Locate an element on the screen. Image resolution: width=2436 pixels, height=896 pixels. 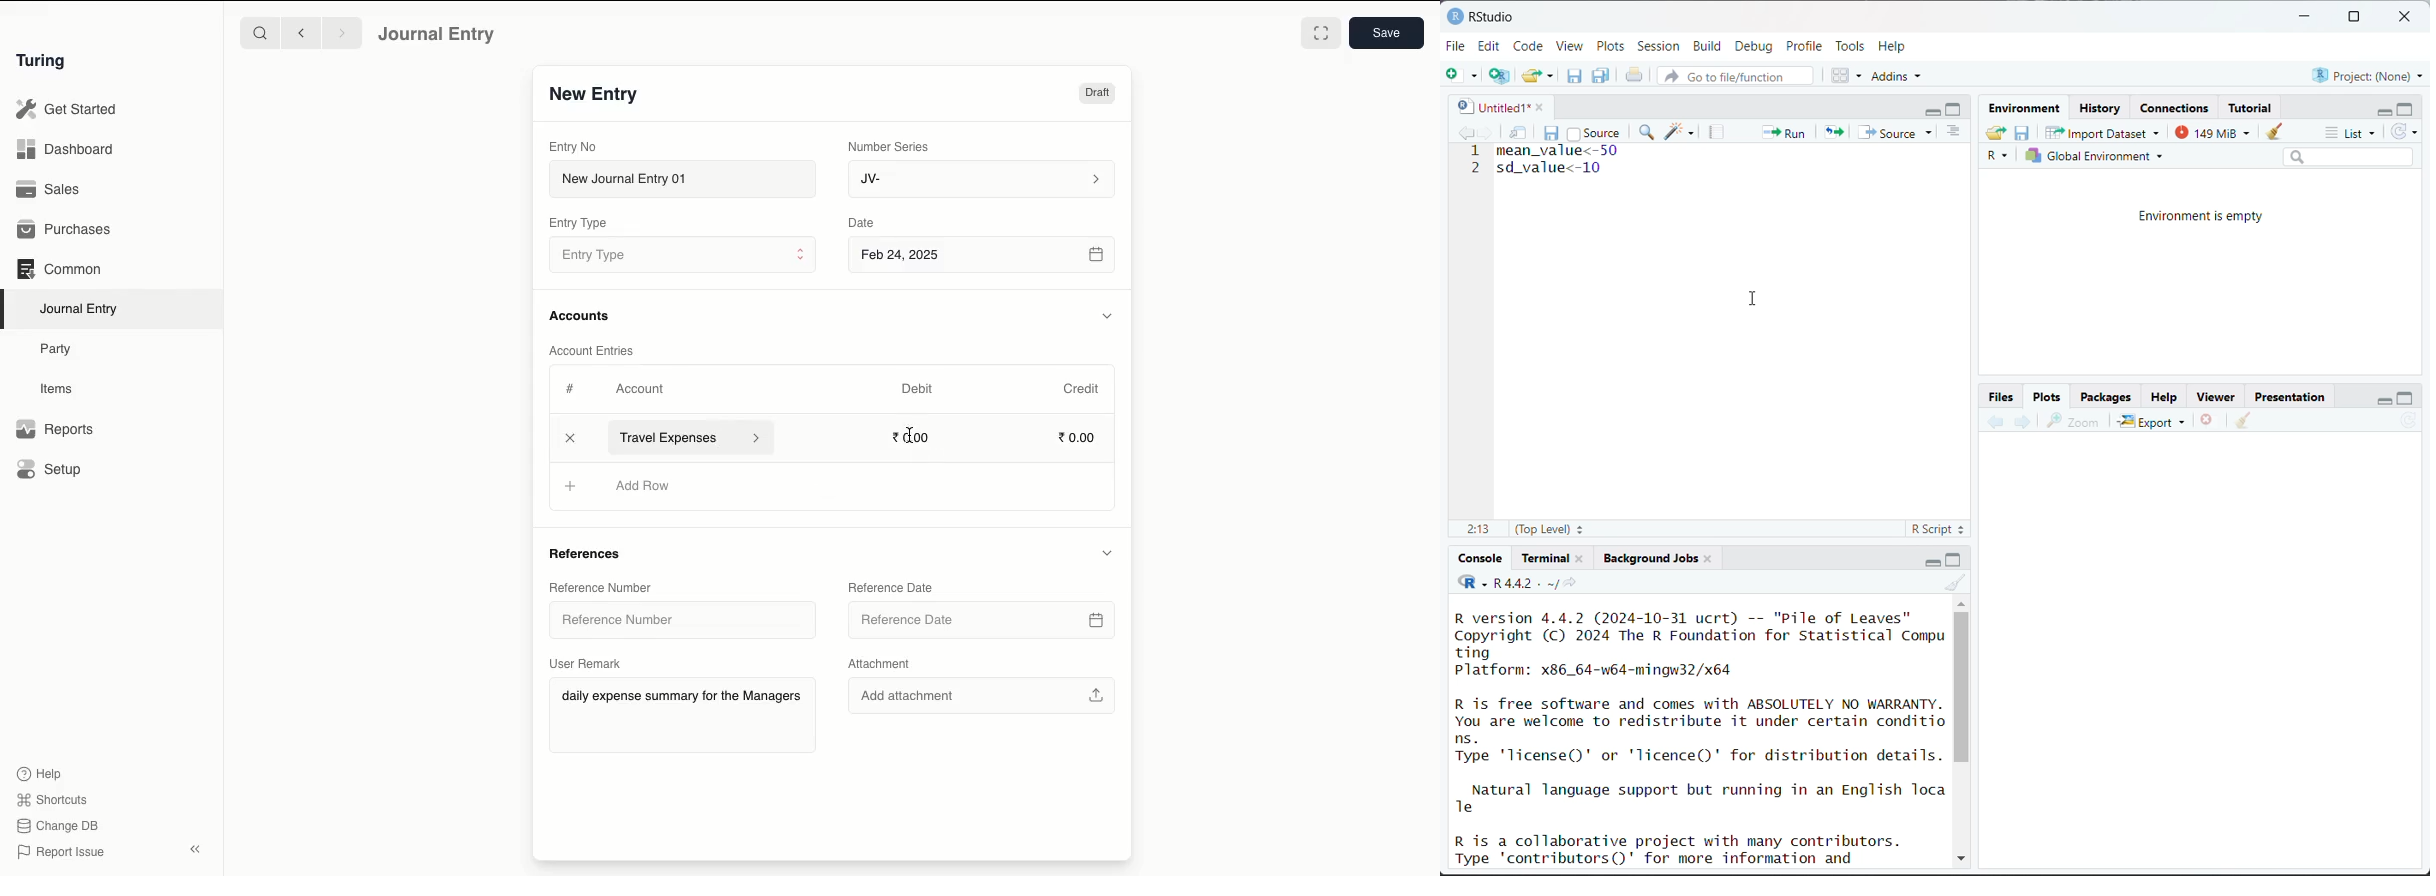
Connections is located at coordinates (2177, 108).